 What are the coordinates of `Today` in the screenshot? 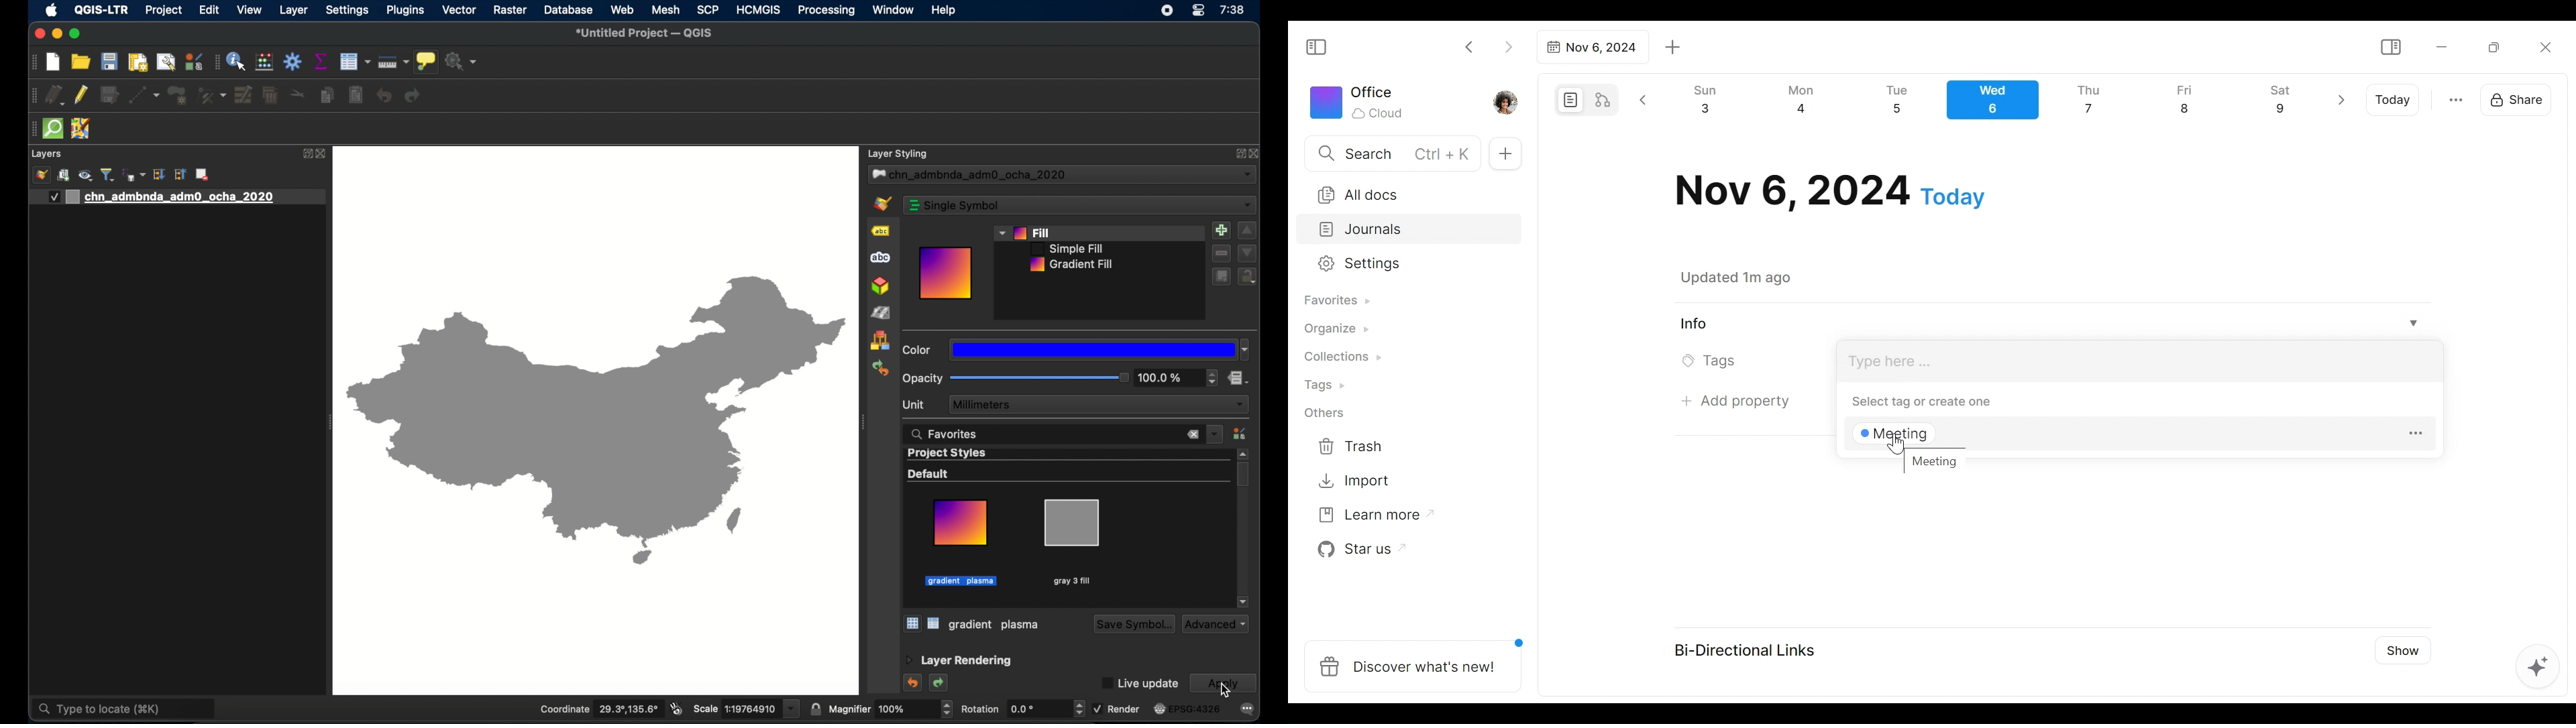 It's located at (2394, 100).